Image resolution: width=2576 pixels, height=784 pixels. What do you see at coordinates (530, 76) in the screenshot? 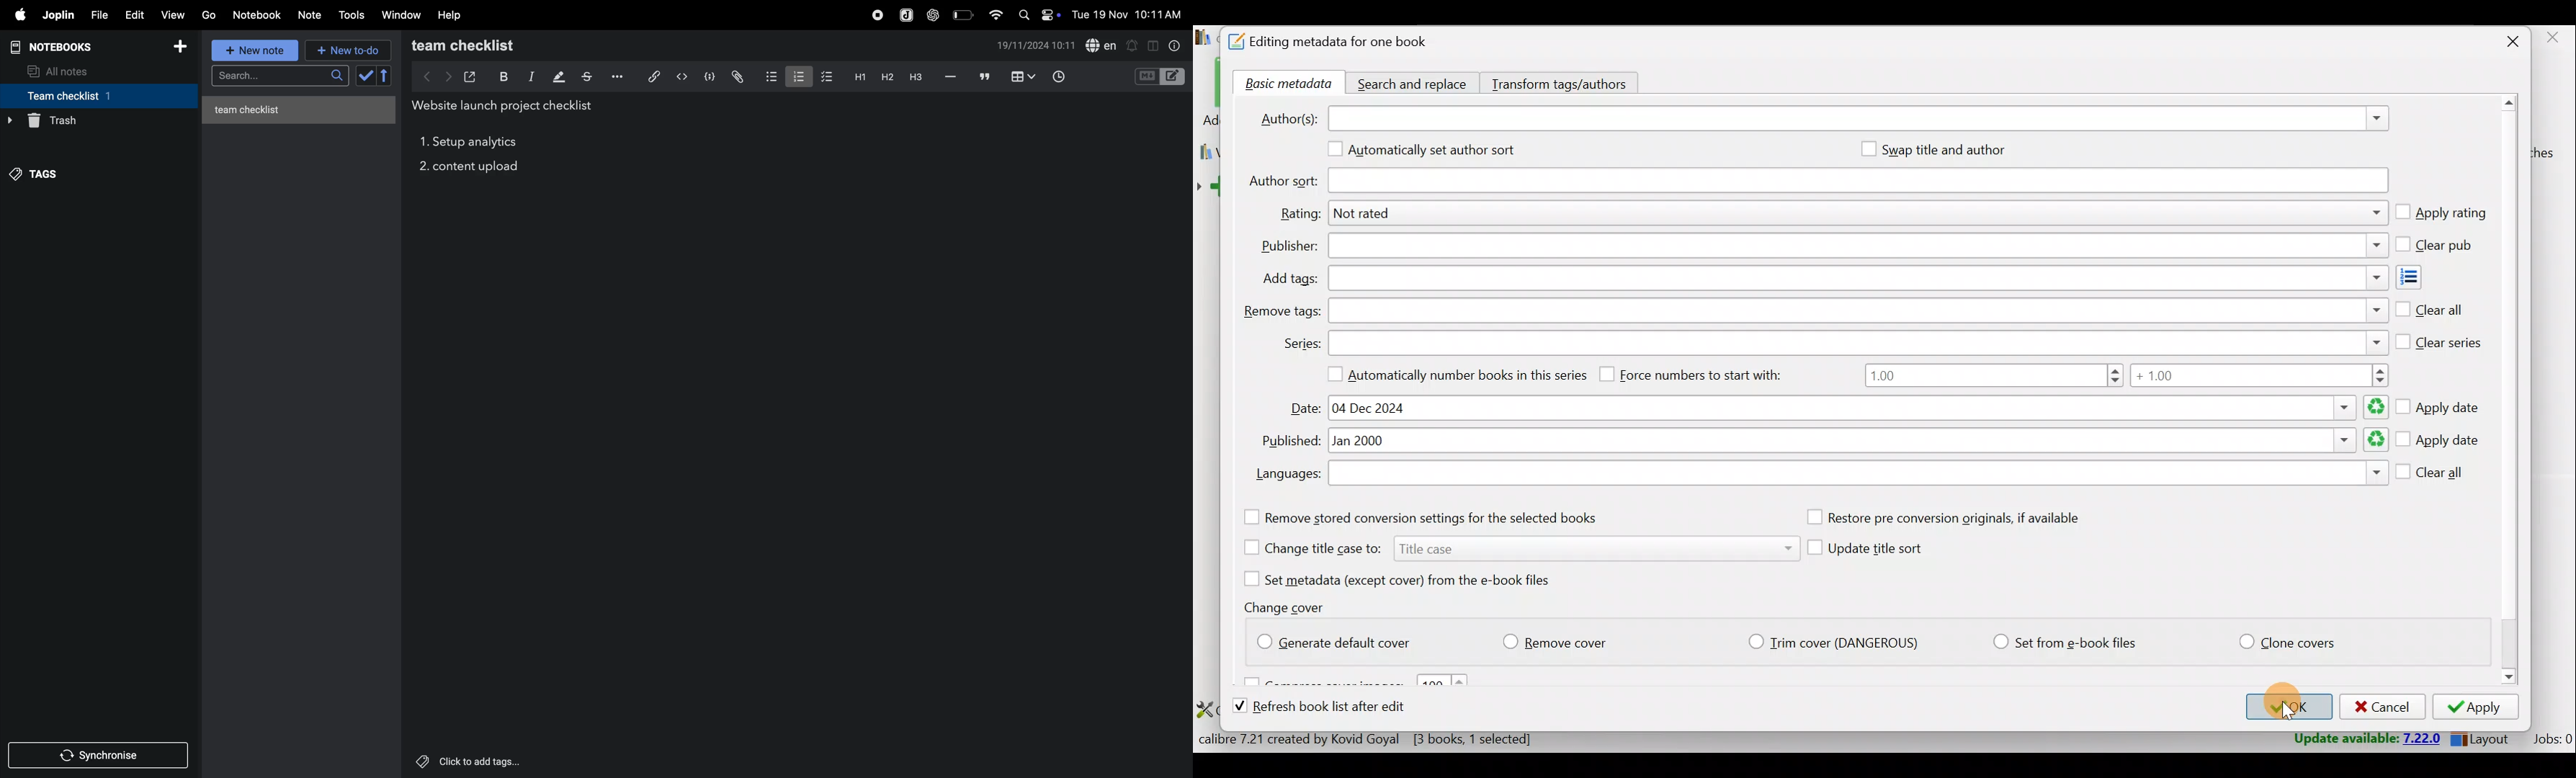
I see `itallic` at bounding box center [530, 76].